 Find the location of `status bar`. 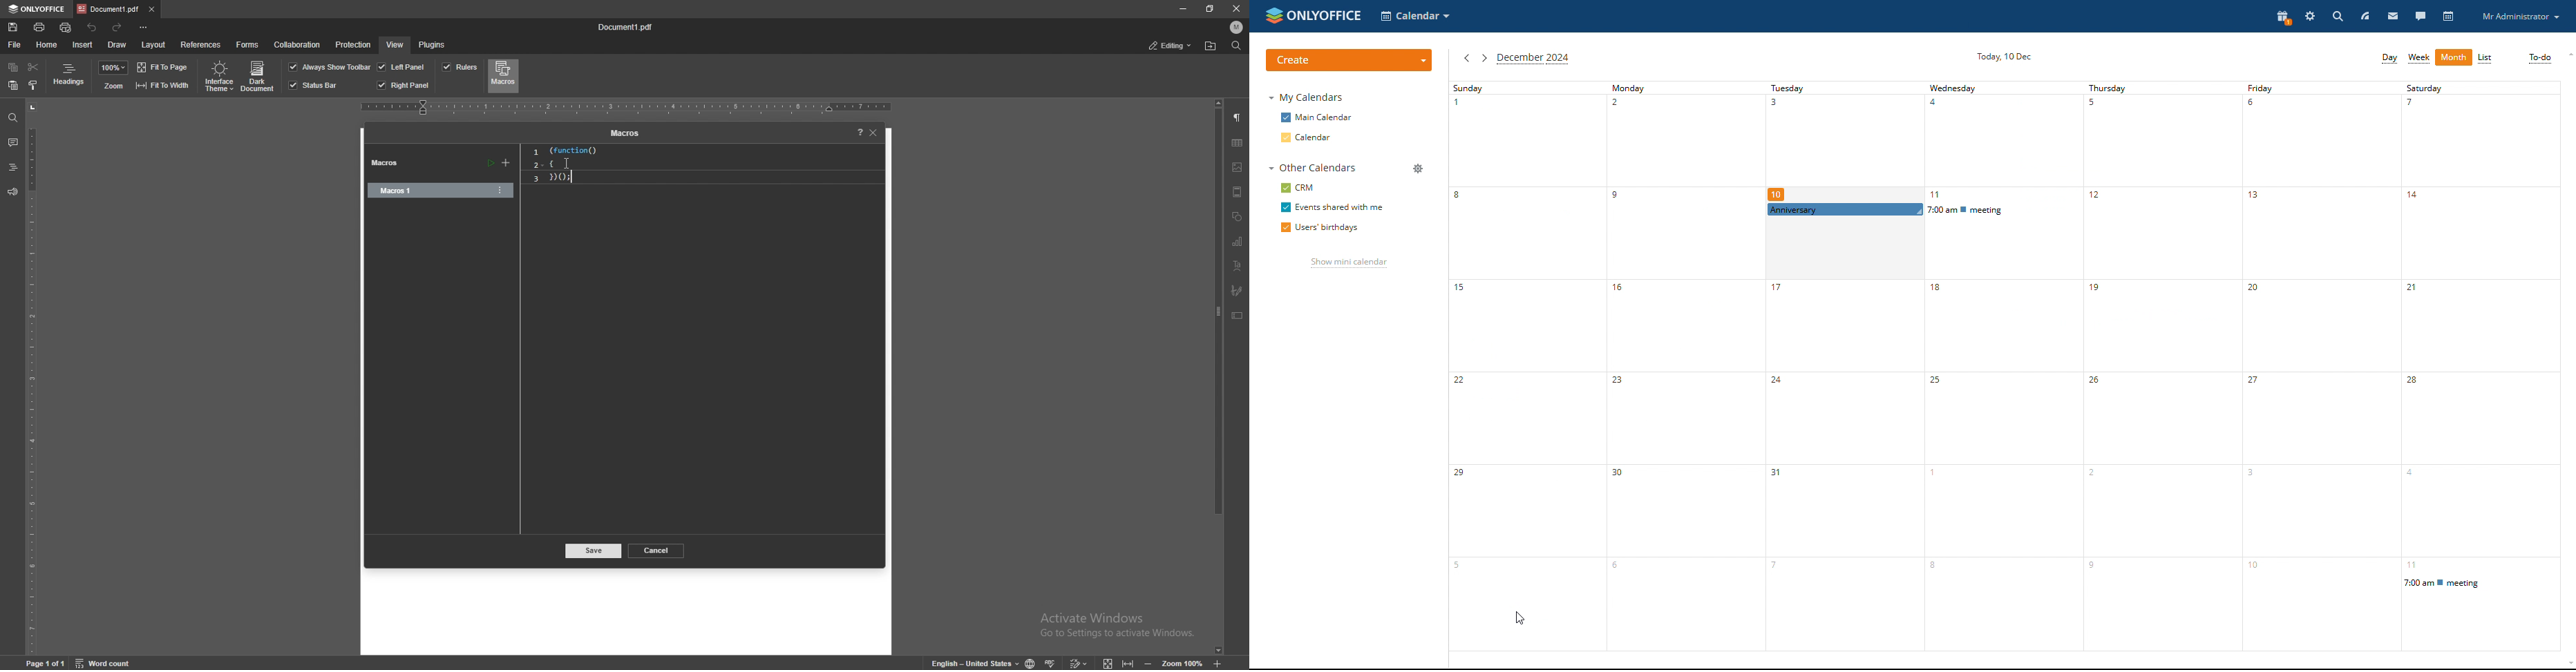

status bar is located at coordinates (314, 85).